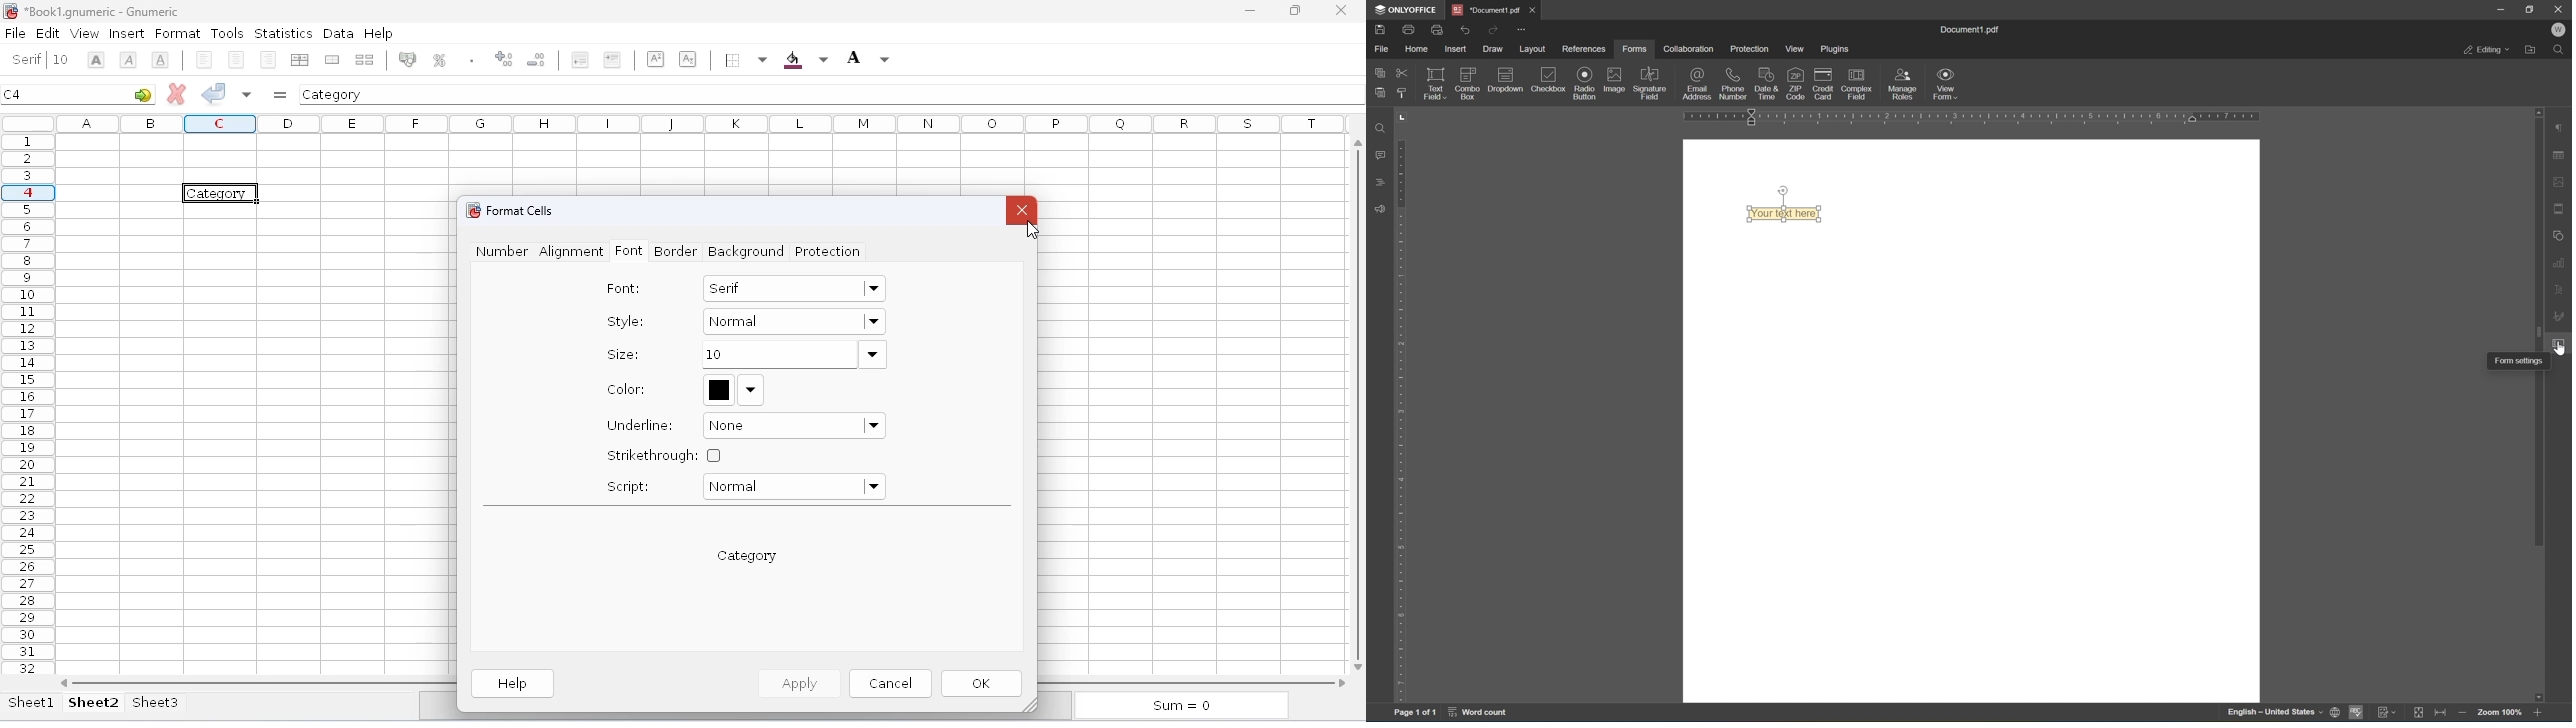 This screenshot has height=728, width=2576. I want to click on decrease the indent, so click(616, 59).